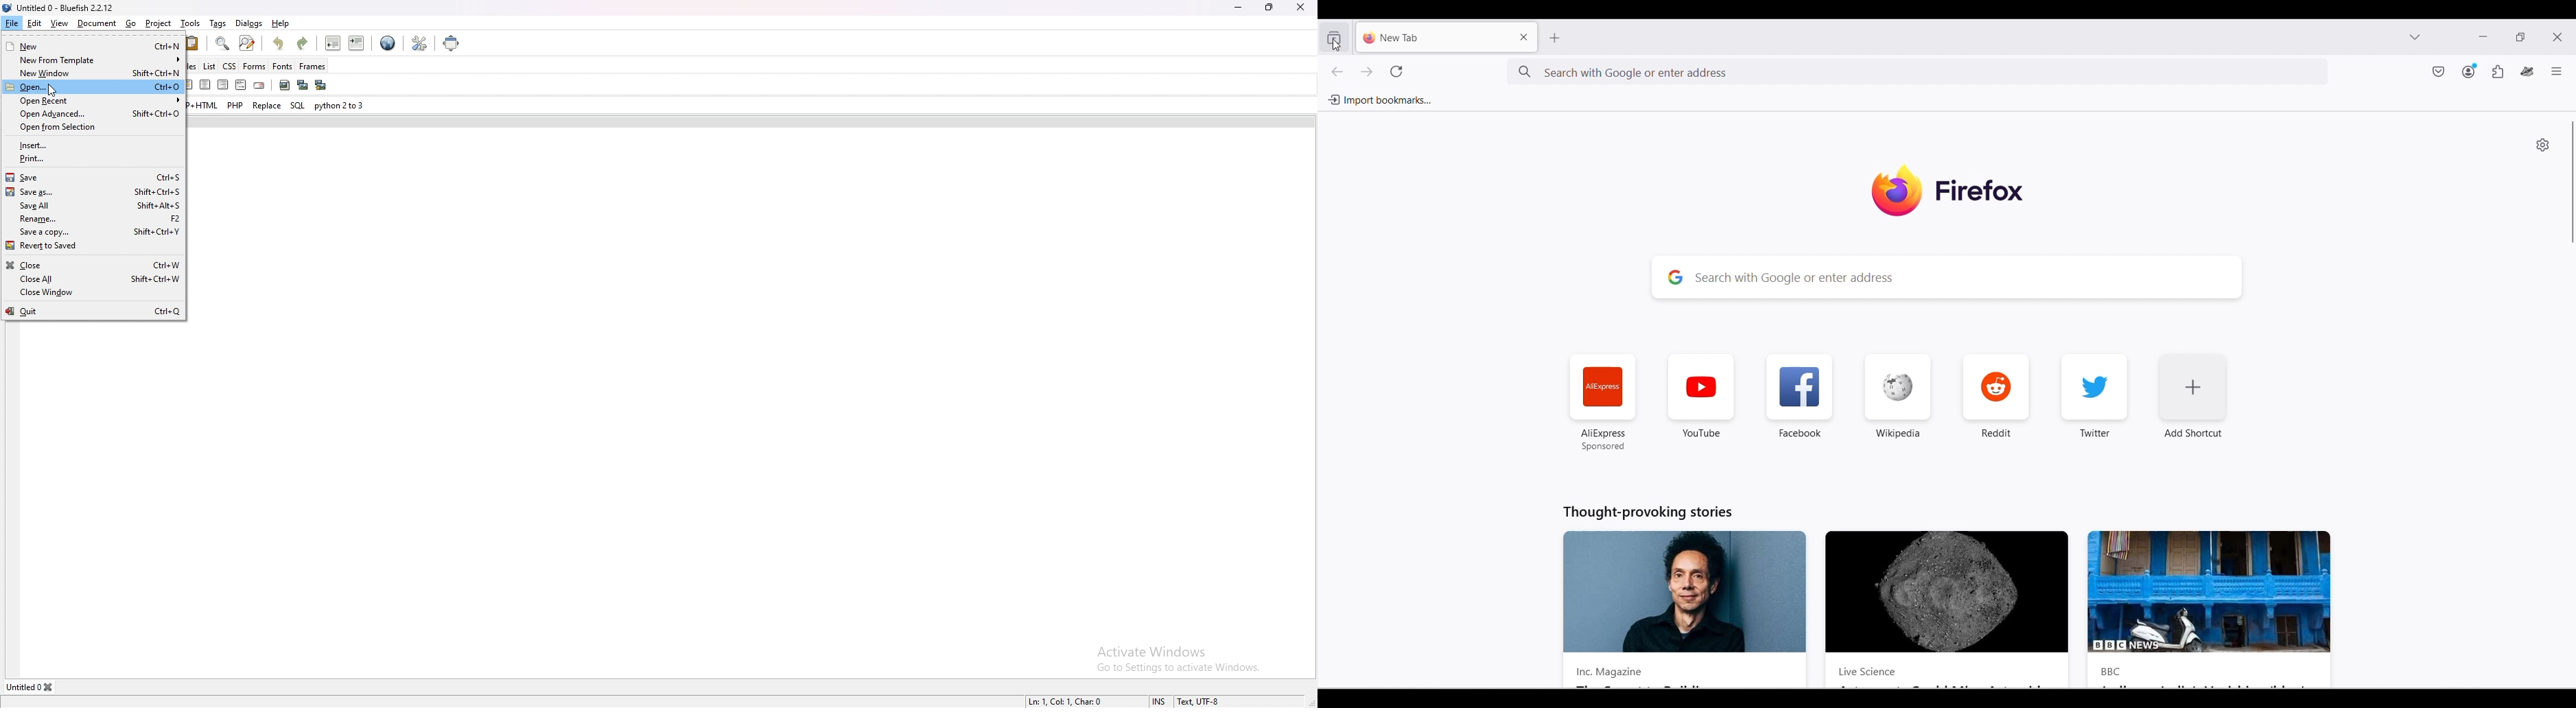  Describe the element at coordinates (45, 264) in the screenshot. I see `close` at that location.